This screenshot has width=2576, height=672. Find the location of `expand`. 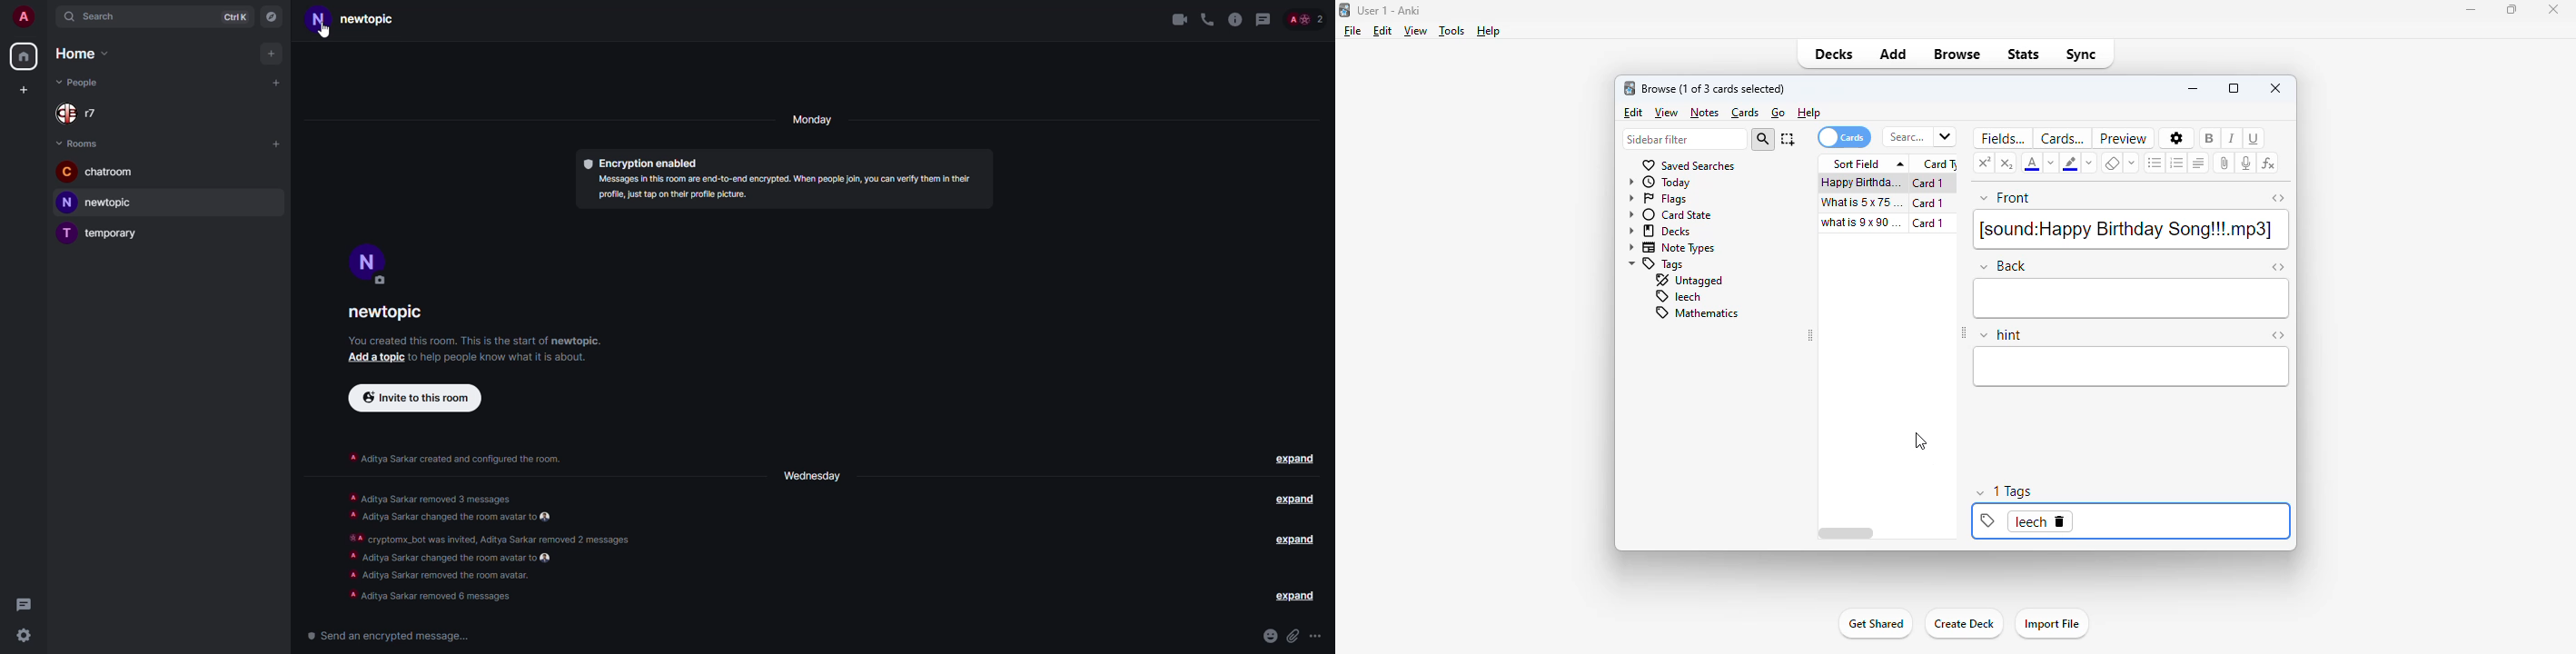

expand is located at coordinates (1295, 540).